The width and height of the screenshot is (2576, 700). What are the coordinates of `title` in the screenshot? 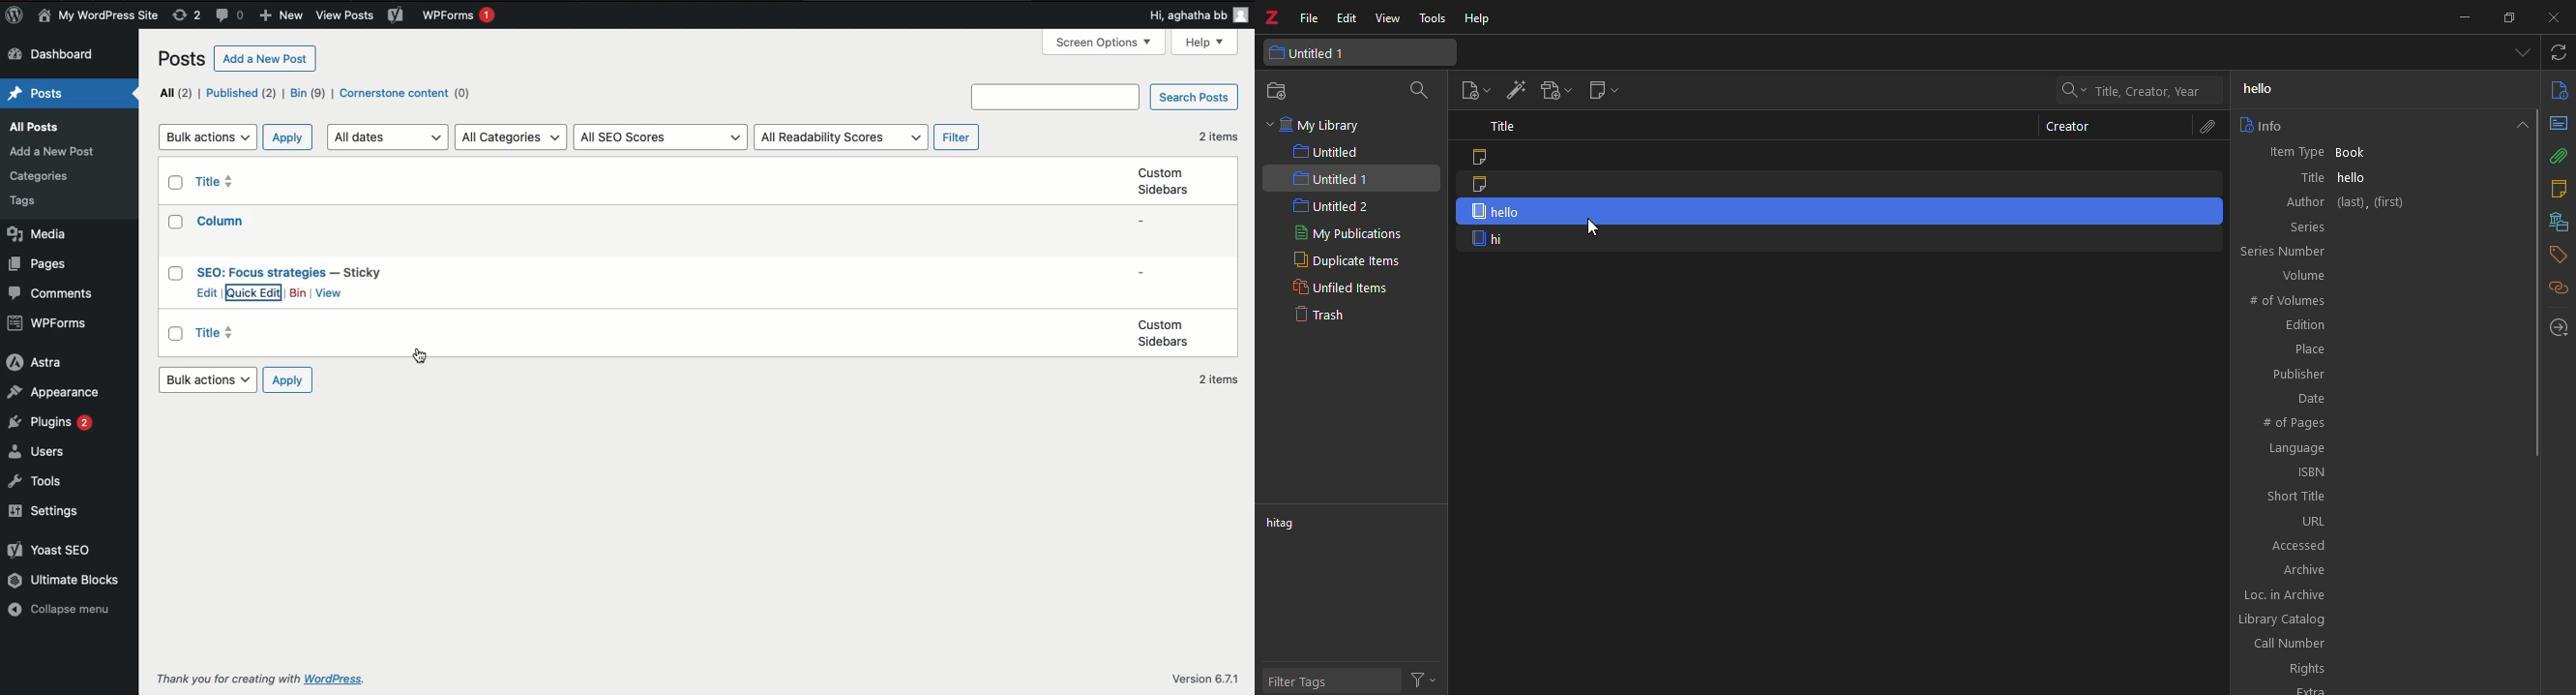 It's located at (1506, 129).